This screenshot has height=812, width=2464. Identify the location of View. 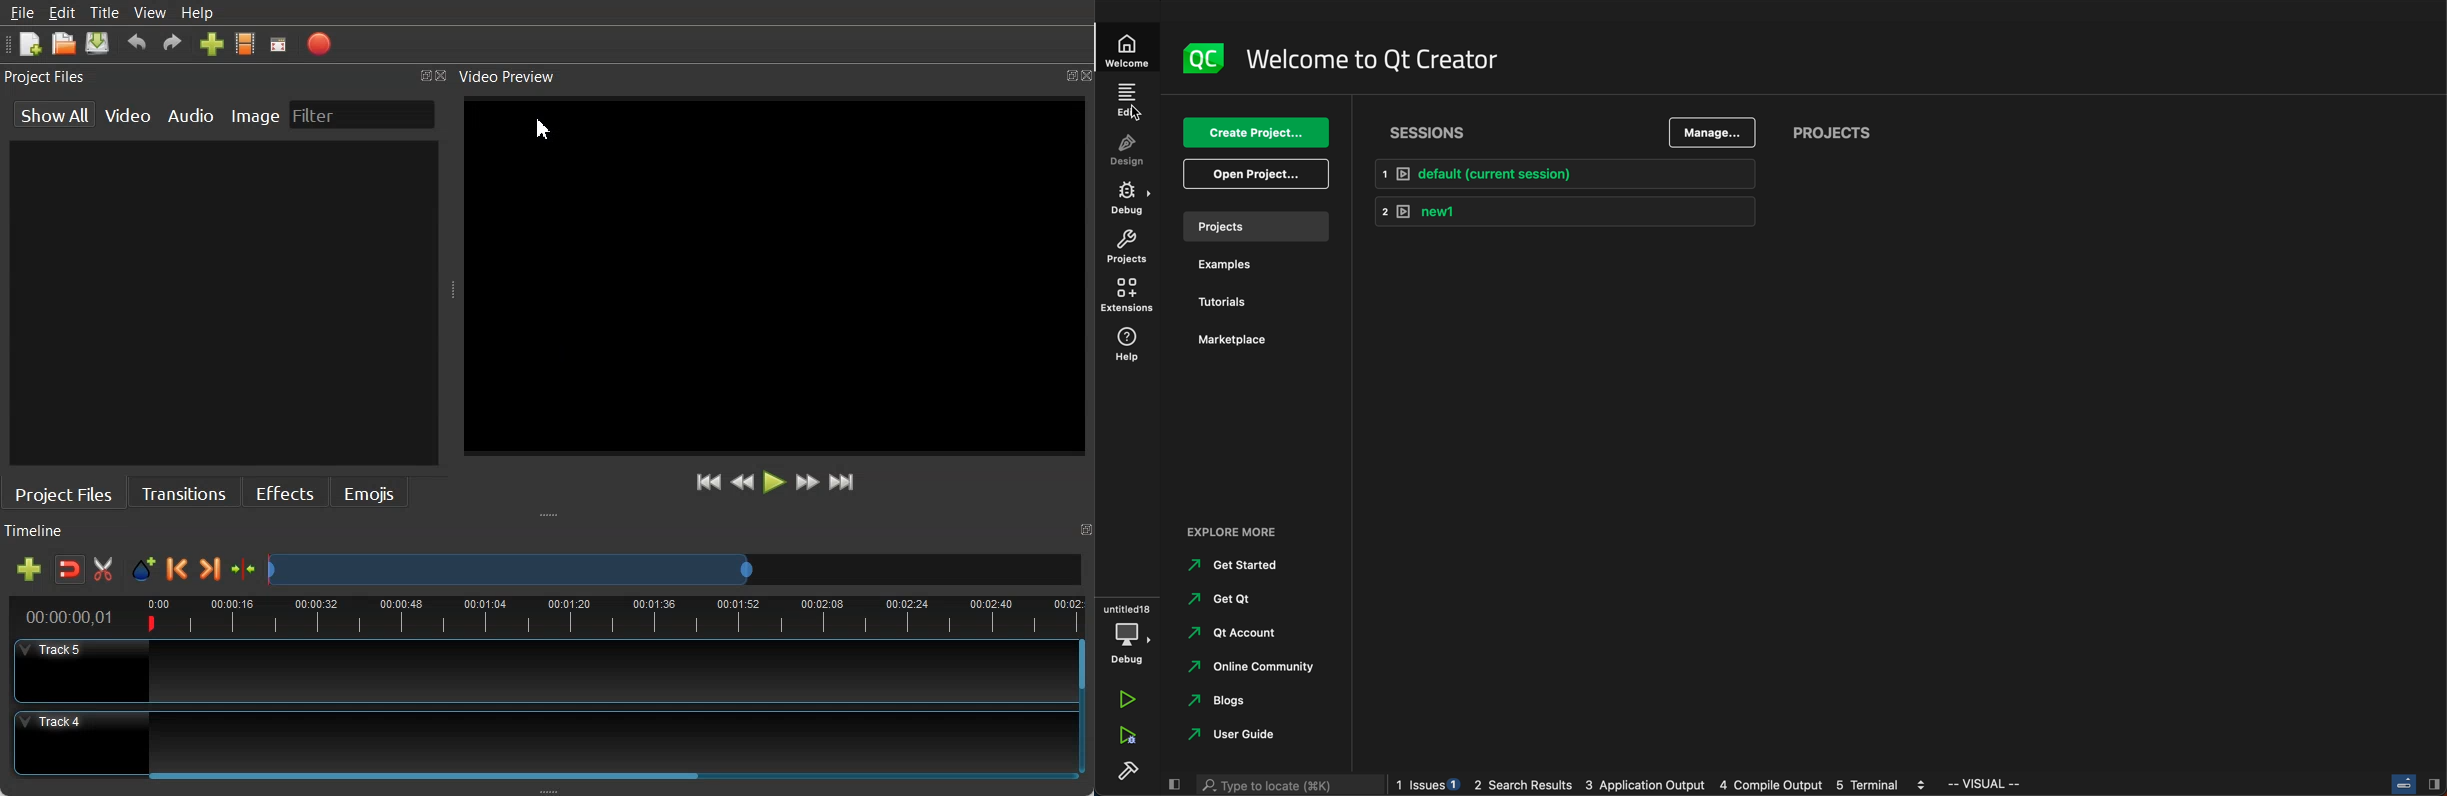
(149, 12).